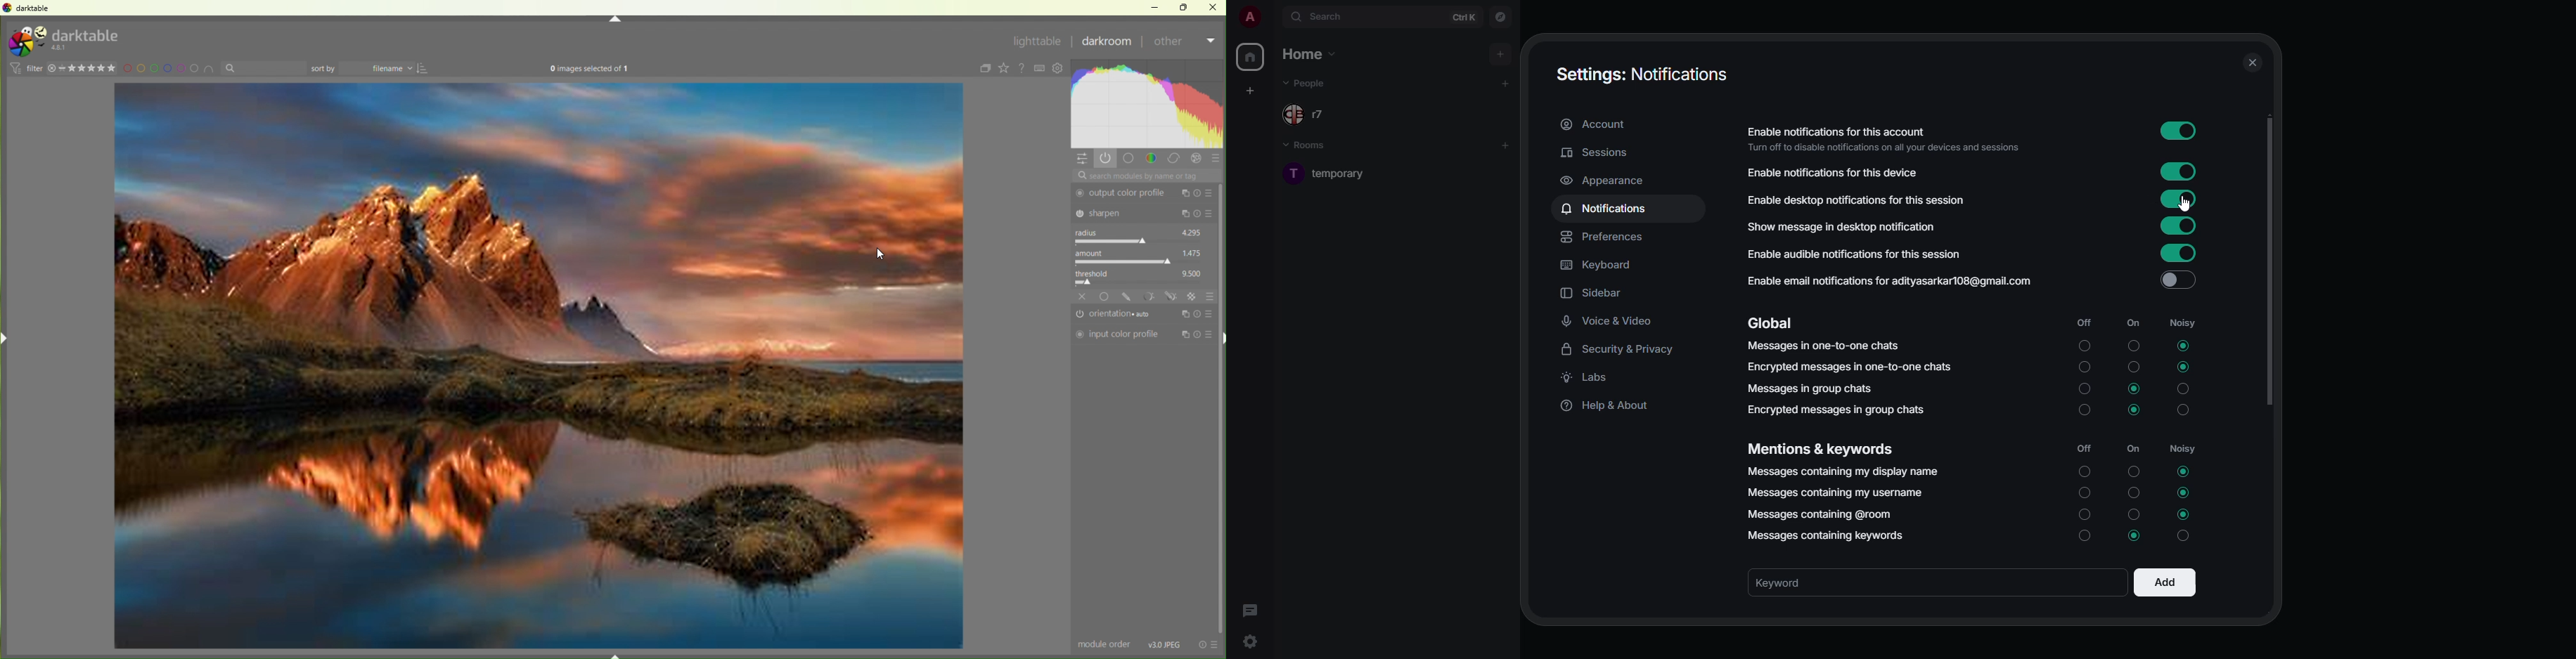  I want to click on image, so click(539, 367).